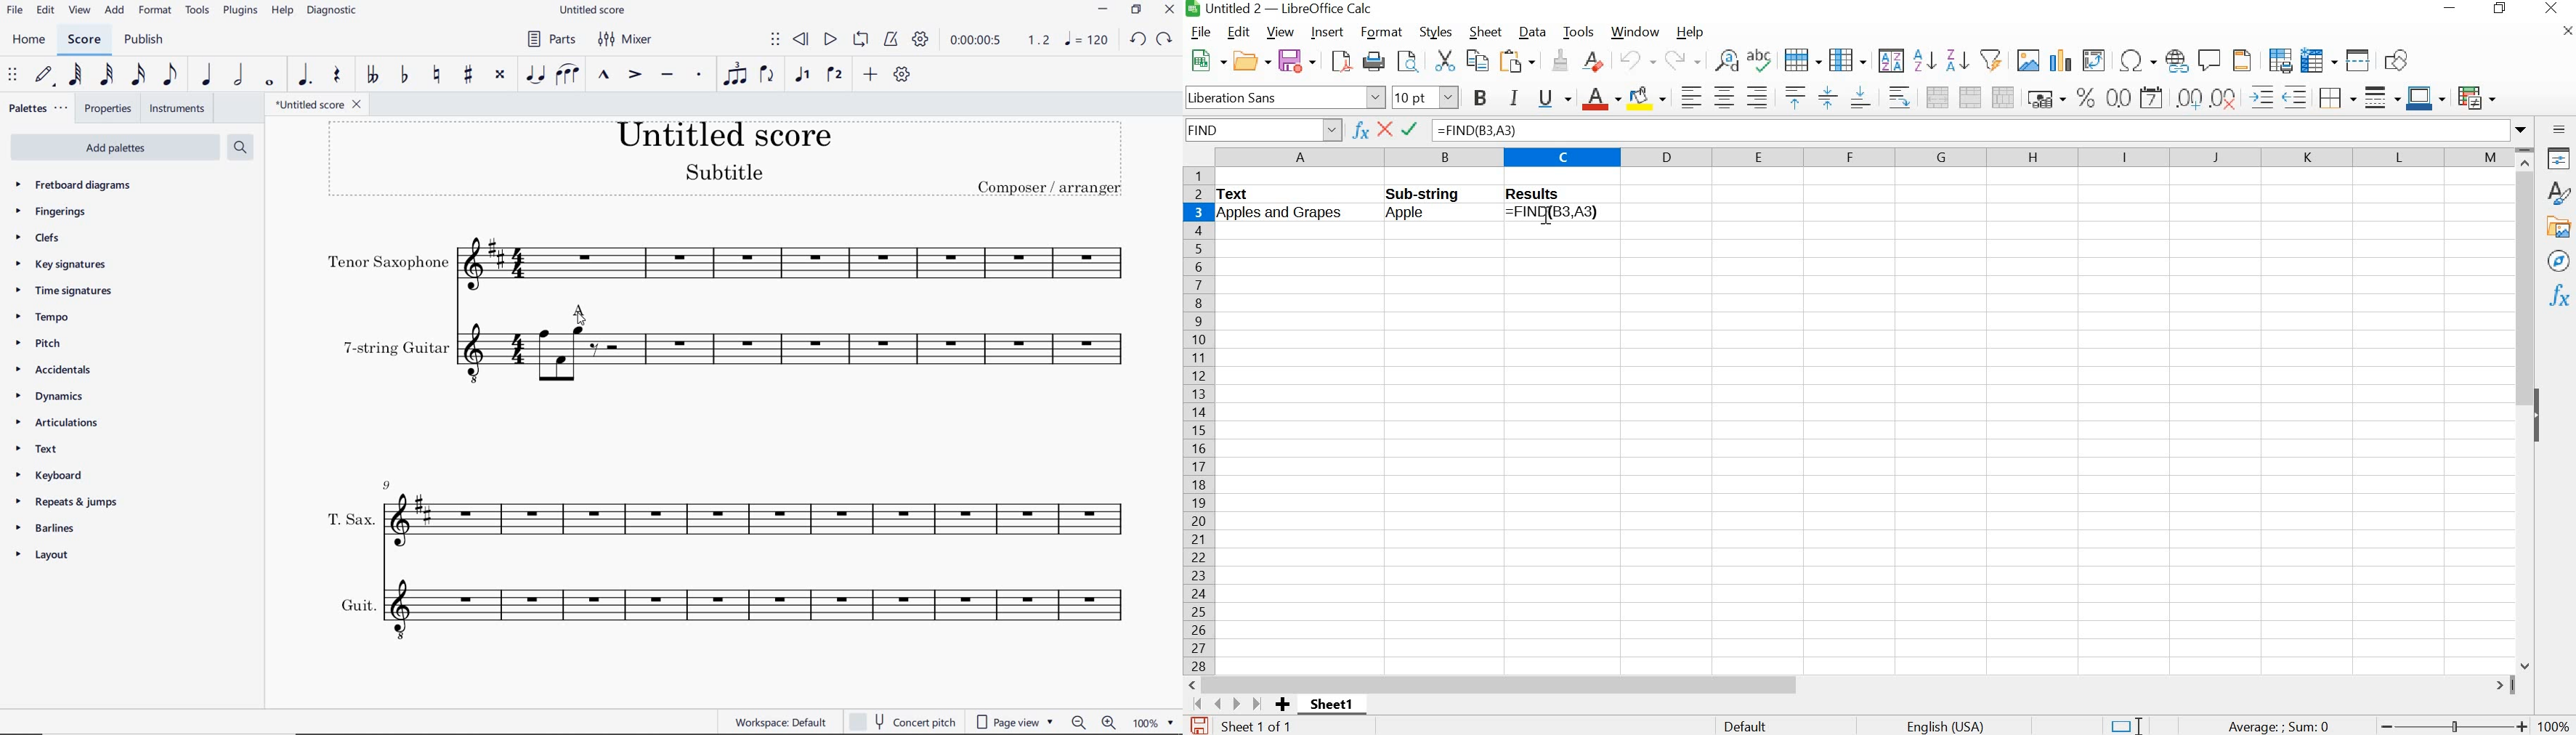 The width and height of the screenshot is (2576, 756). Describe the element at coordinates (2359, 60) in the screenshot. I see `split window` at that location.